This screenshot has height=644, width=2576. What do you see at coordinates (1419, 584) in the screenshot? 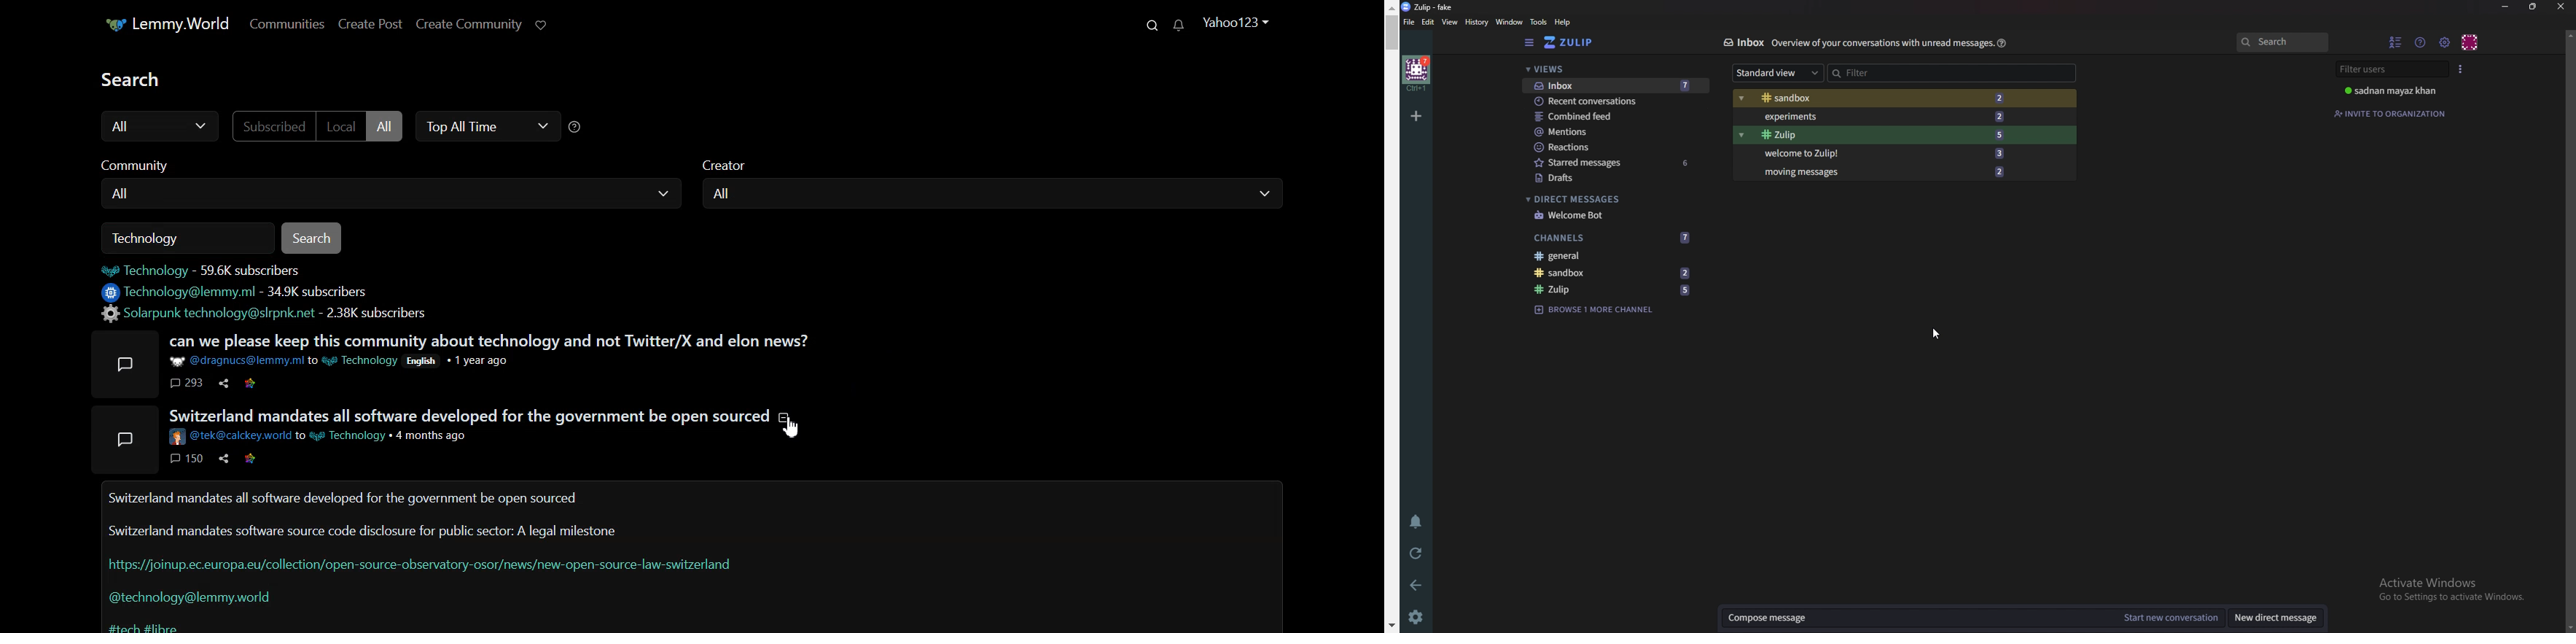
I see `Back` at bounding box center [1419, 584].